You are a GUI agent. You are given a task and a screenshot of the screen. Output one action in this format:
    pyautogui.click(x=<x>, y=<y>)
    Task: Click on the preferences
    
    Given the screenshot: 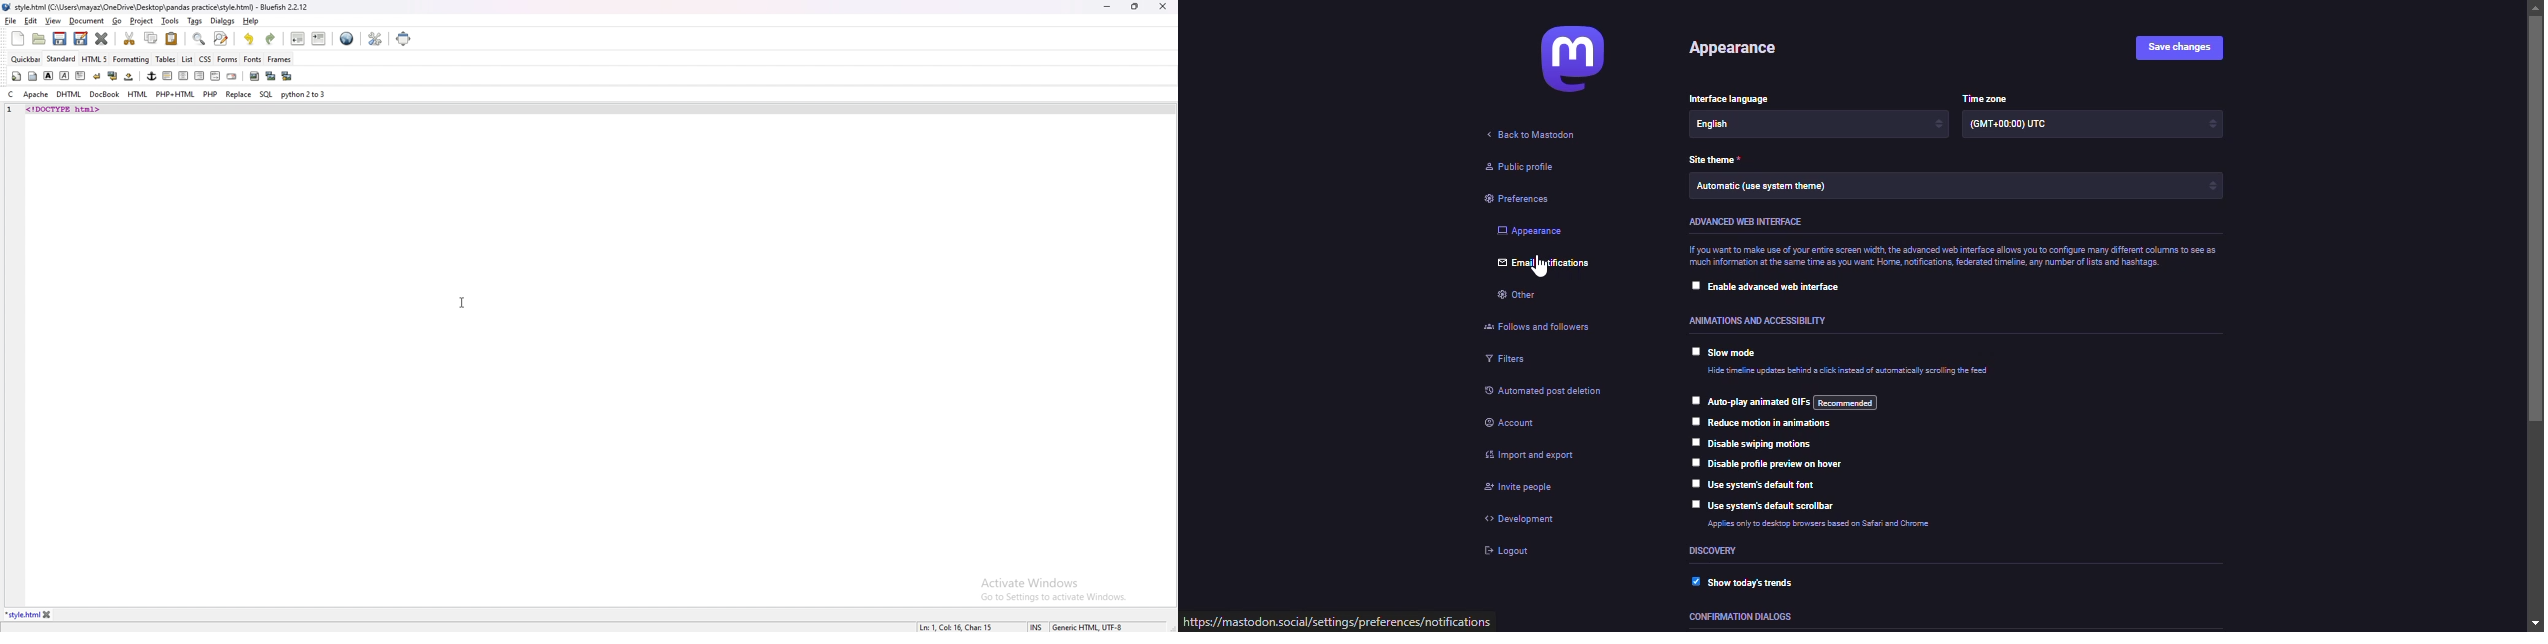 What is the action you would take?
    pyautogui.click(x=1516, y=200)
    